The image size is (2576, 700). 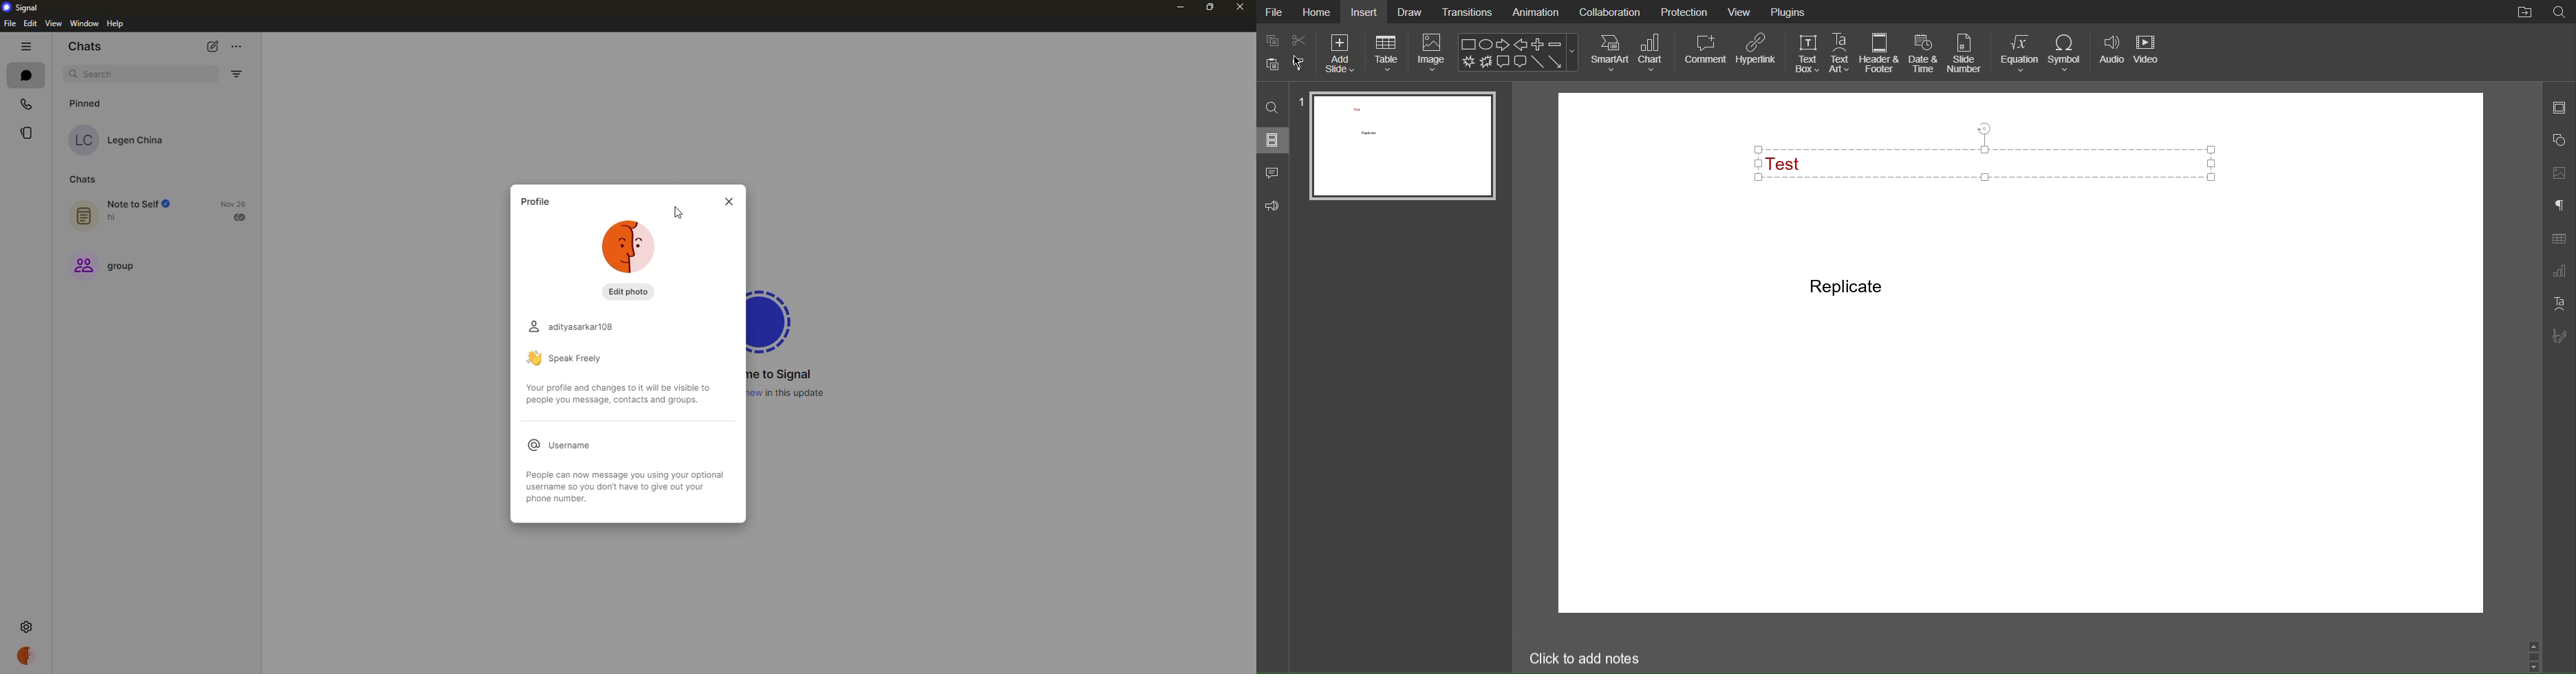 I want to click on Text Art, so click(x=1840, y=54).